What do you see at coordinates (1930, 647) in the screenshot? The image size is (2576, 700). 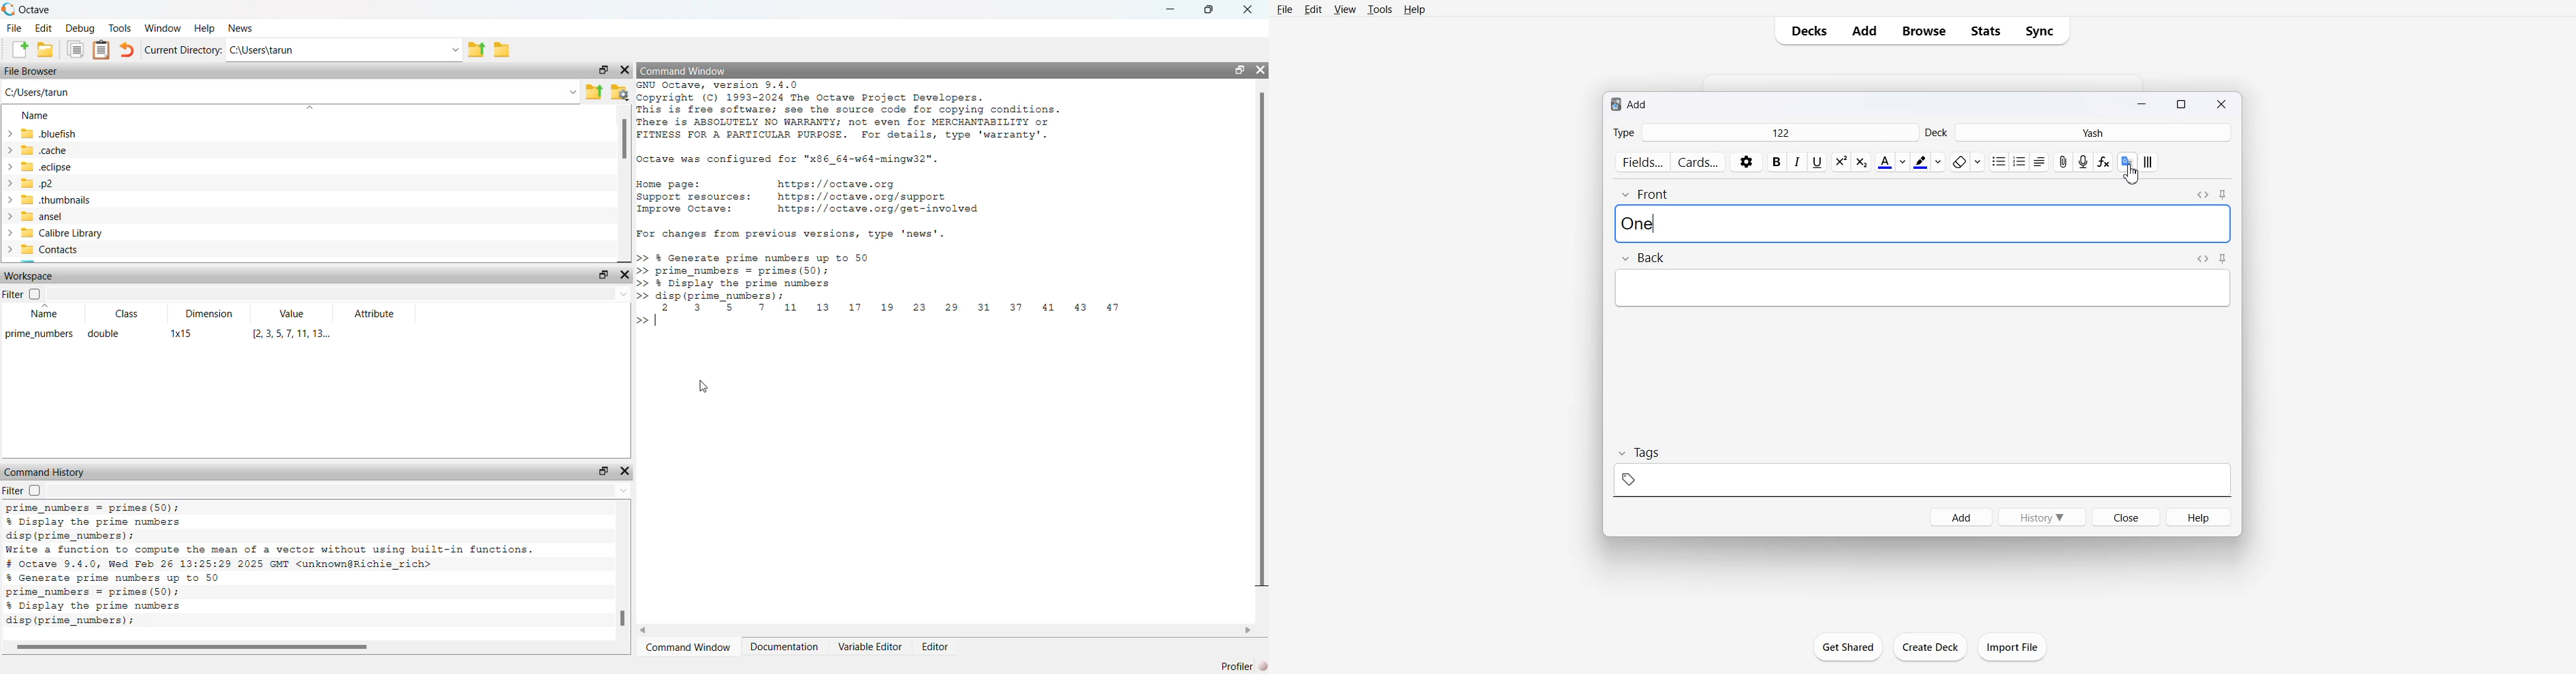 I see `Create Deck` at bounding box center [1930, 647].